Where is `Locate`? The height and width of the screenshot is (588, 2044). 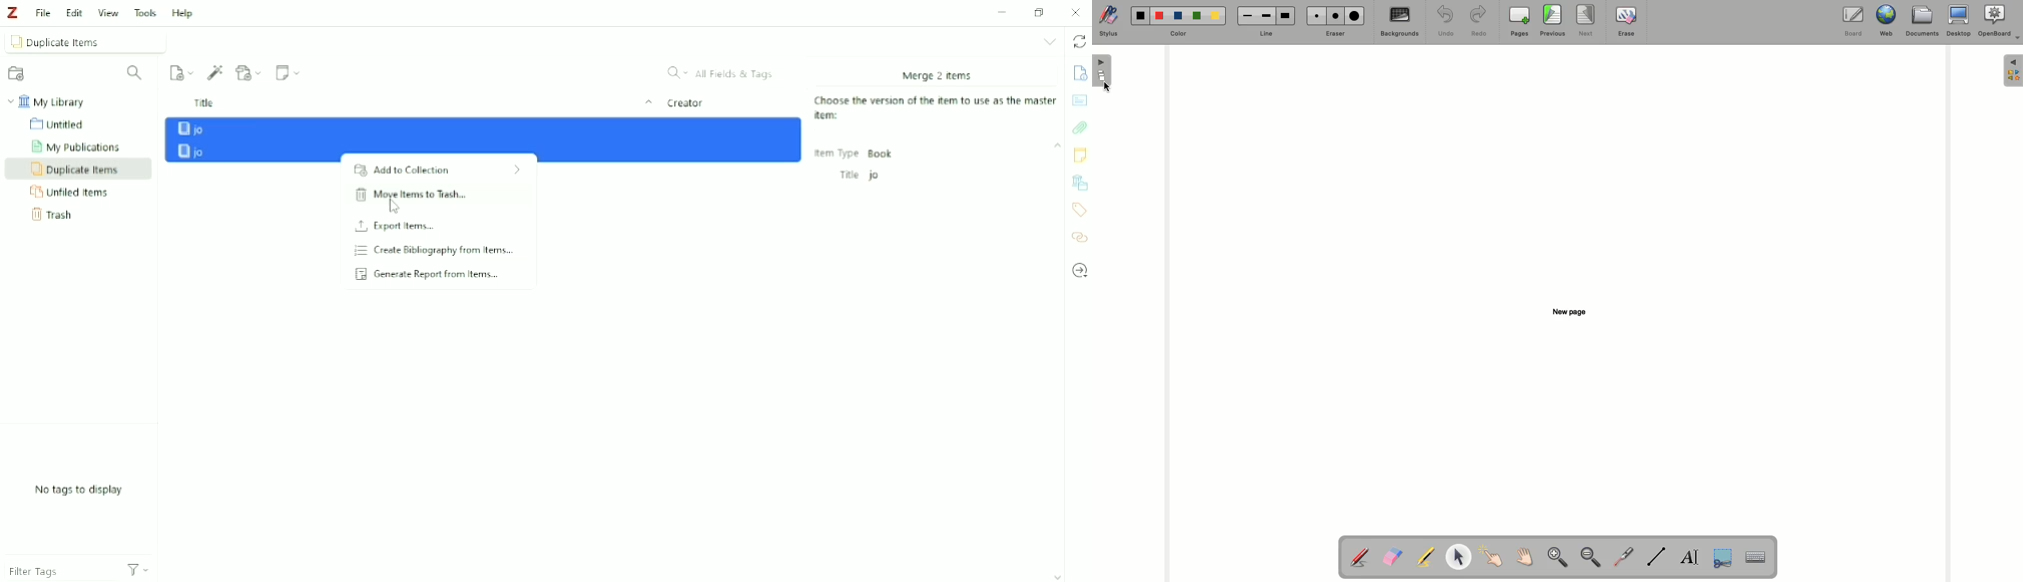 Locate is located at coordinates (1079, 271).